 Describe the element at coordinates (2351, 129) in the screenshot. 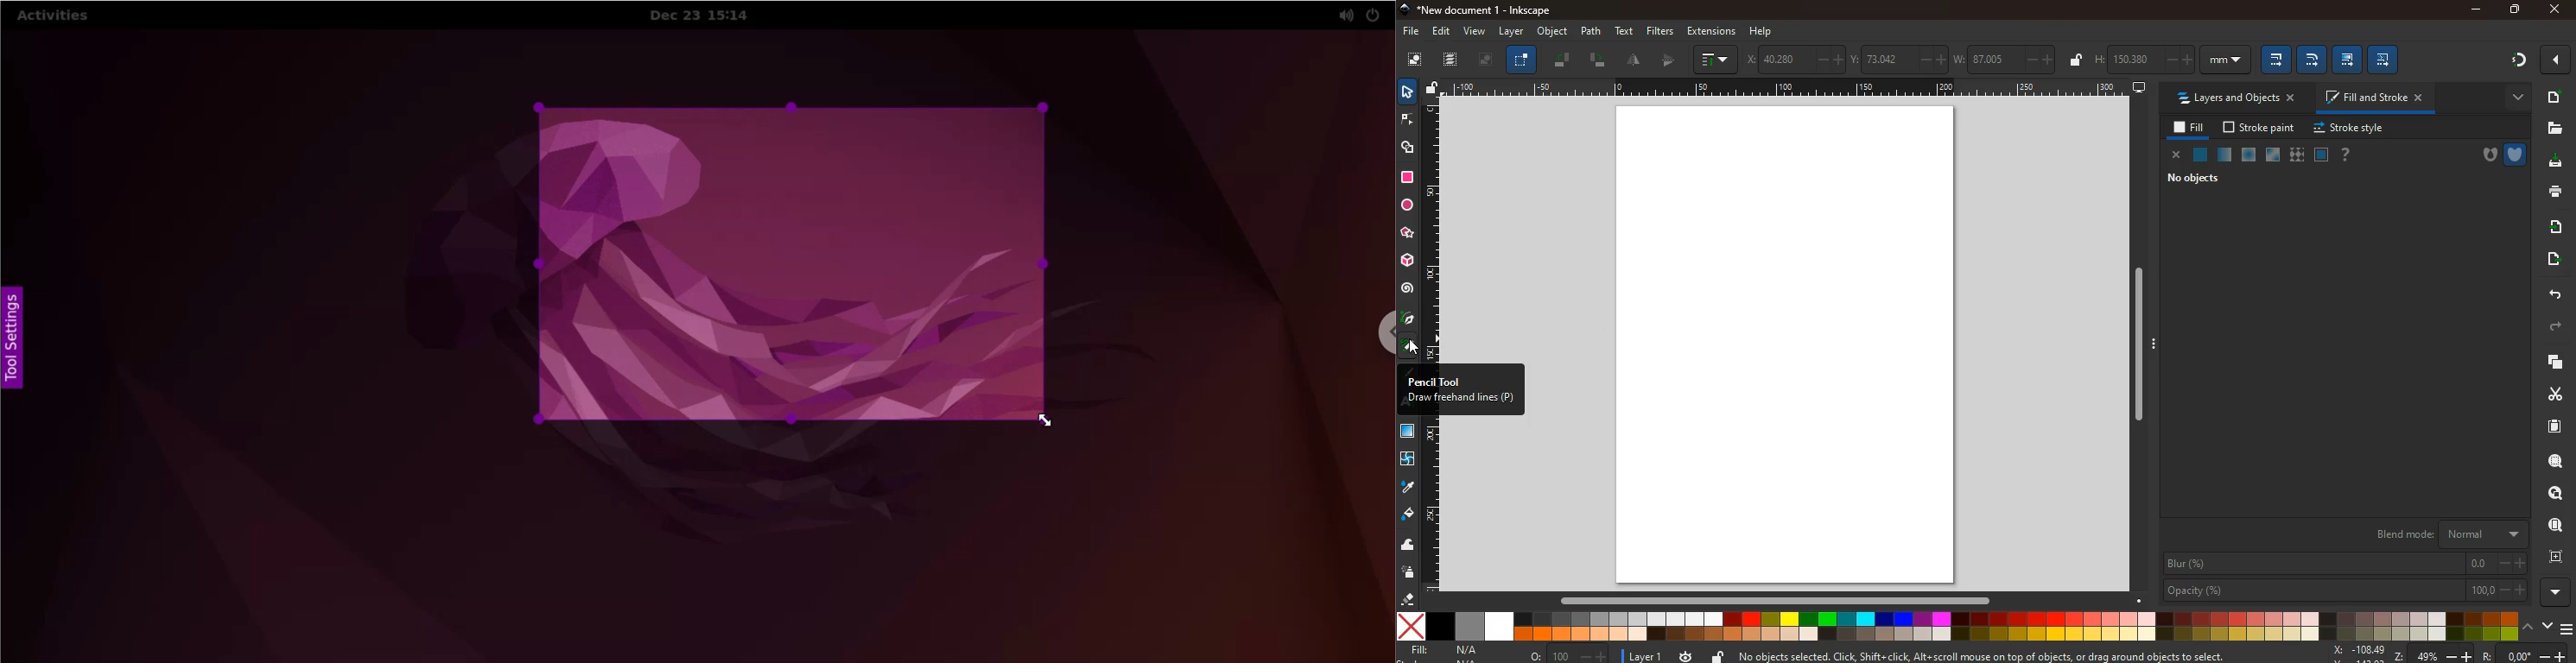

I see `stroke style` at that location.